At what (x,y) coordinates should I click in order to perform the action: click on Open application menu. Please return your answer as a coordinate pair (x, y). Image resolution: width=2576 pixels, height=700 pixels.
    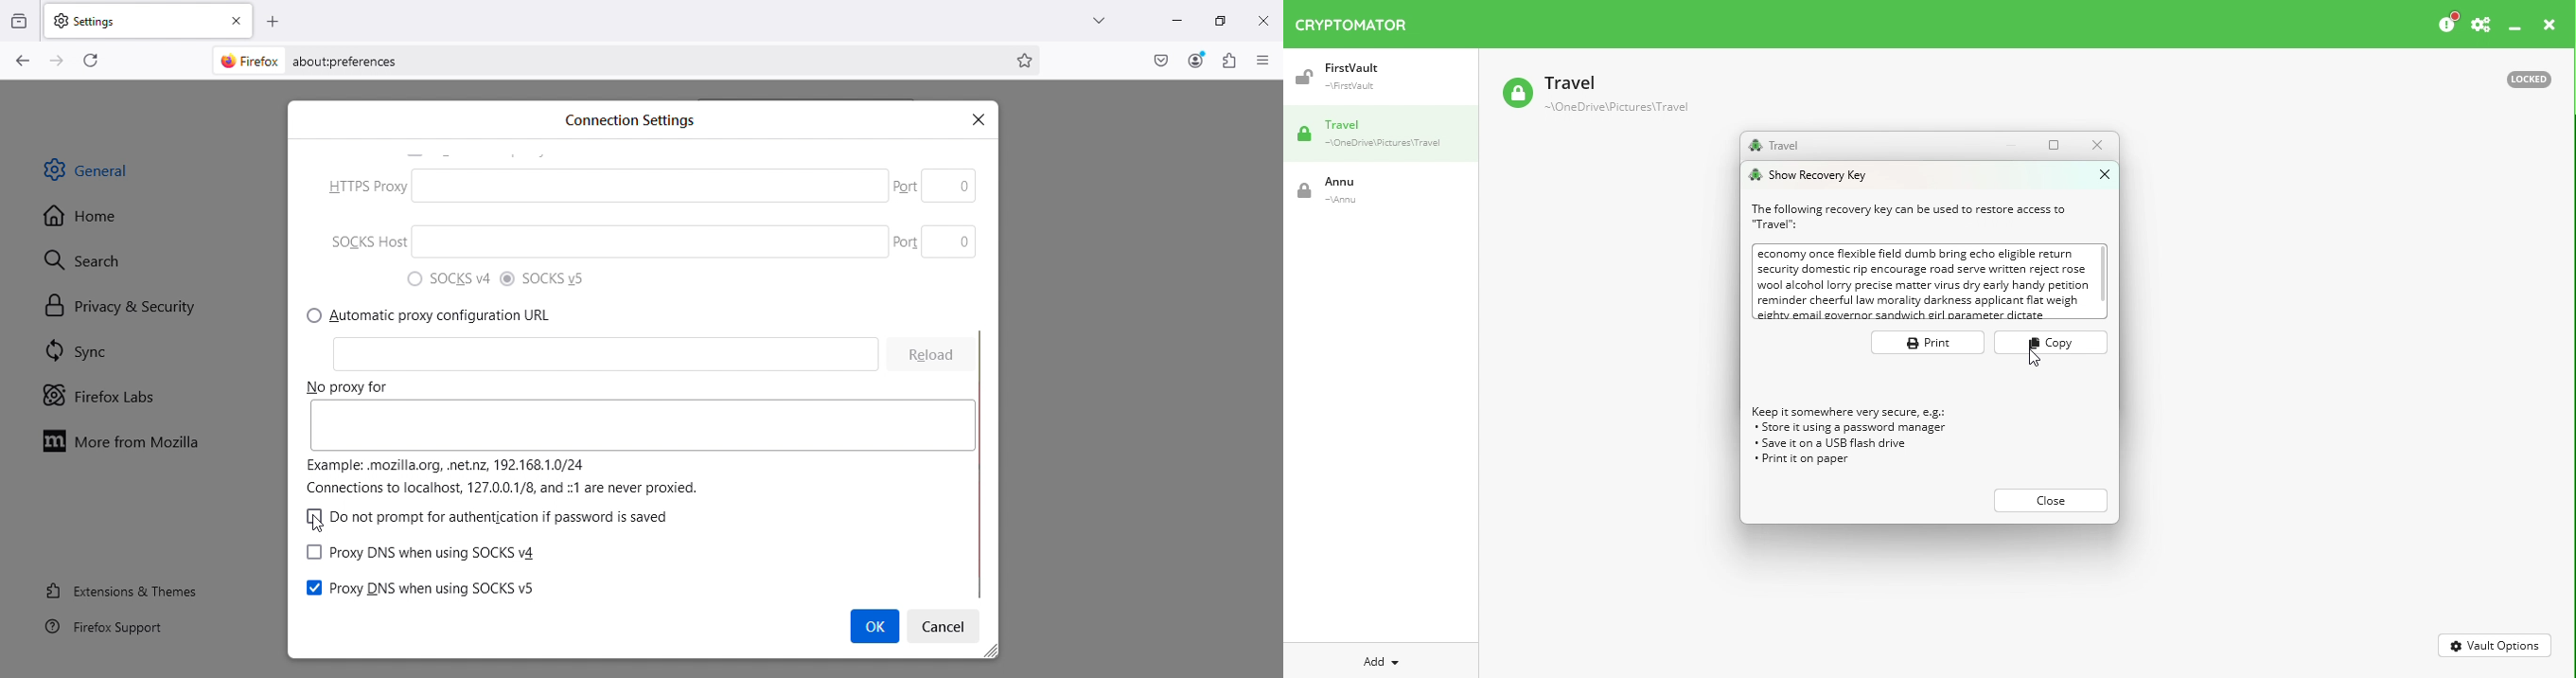
    Looking at the image, I should click on (1264, 59).